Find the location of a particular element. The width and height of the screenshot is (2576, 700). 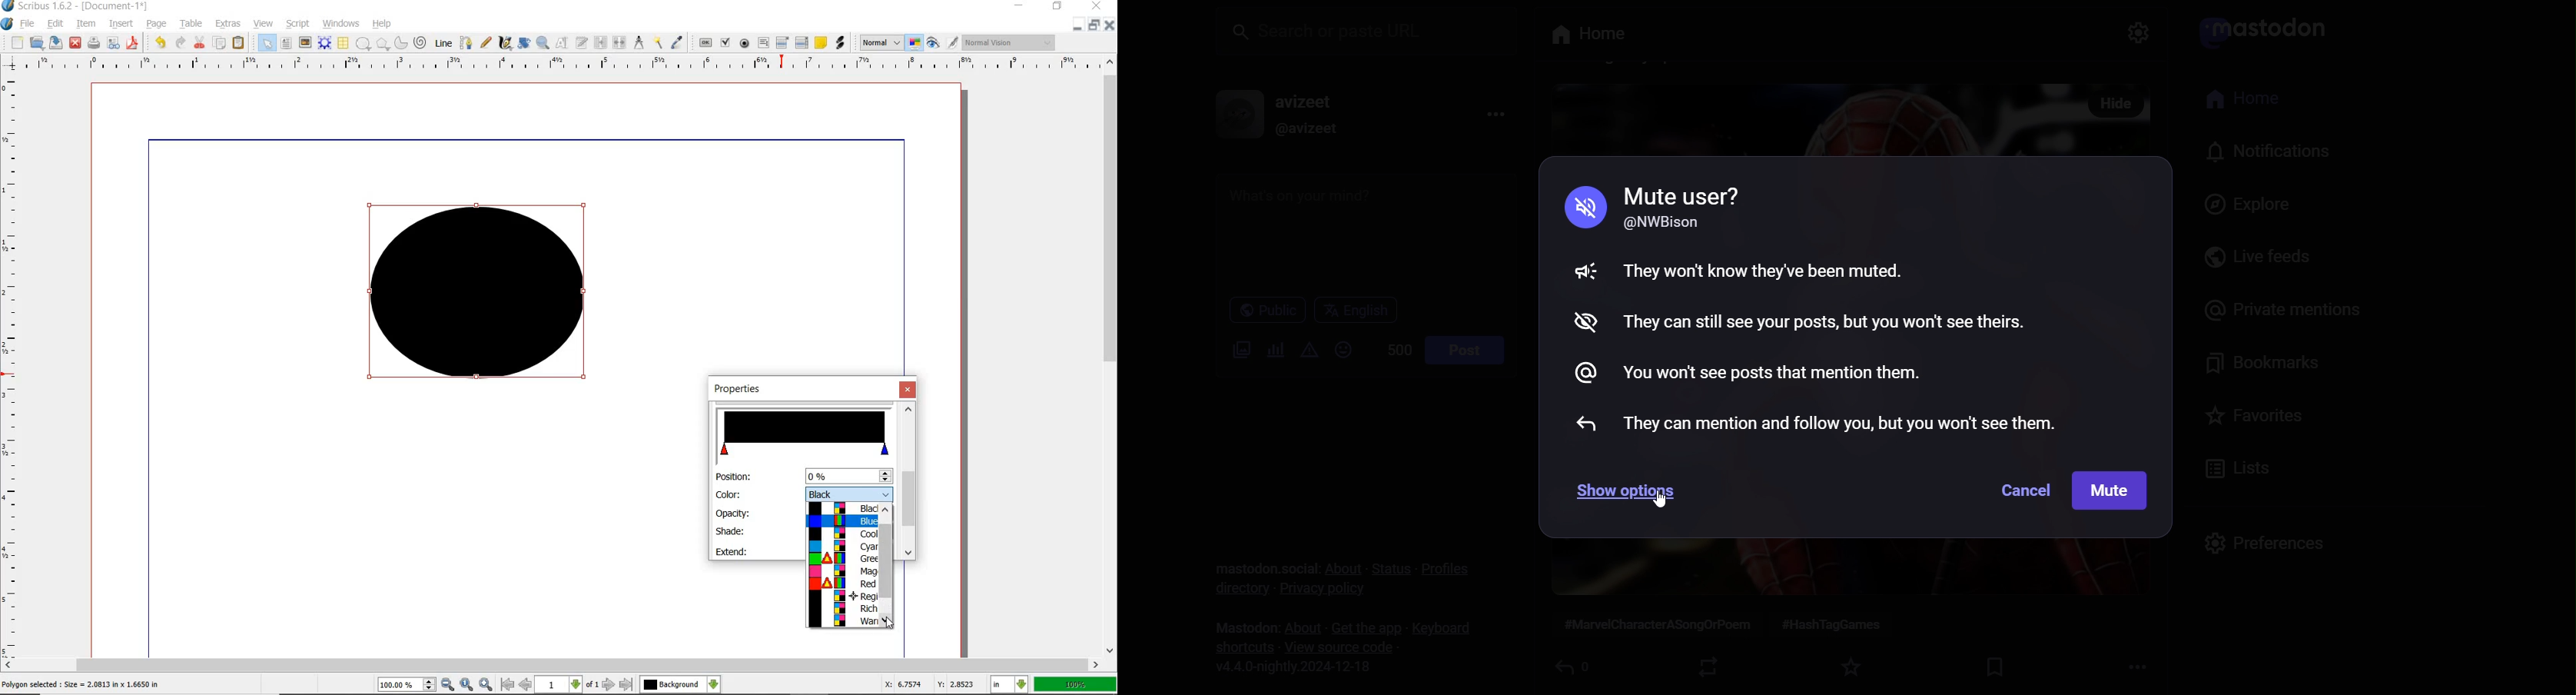

show options is located at coordinates (1631, 490).